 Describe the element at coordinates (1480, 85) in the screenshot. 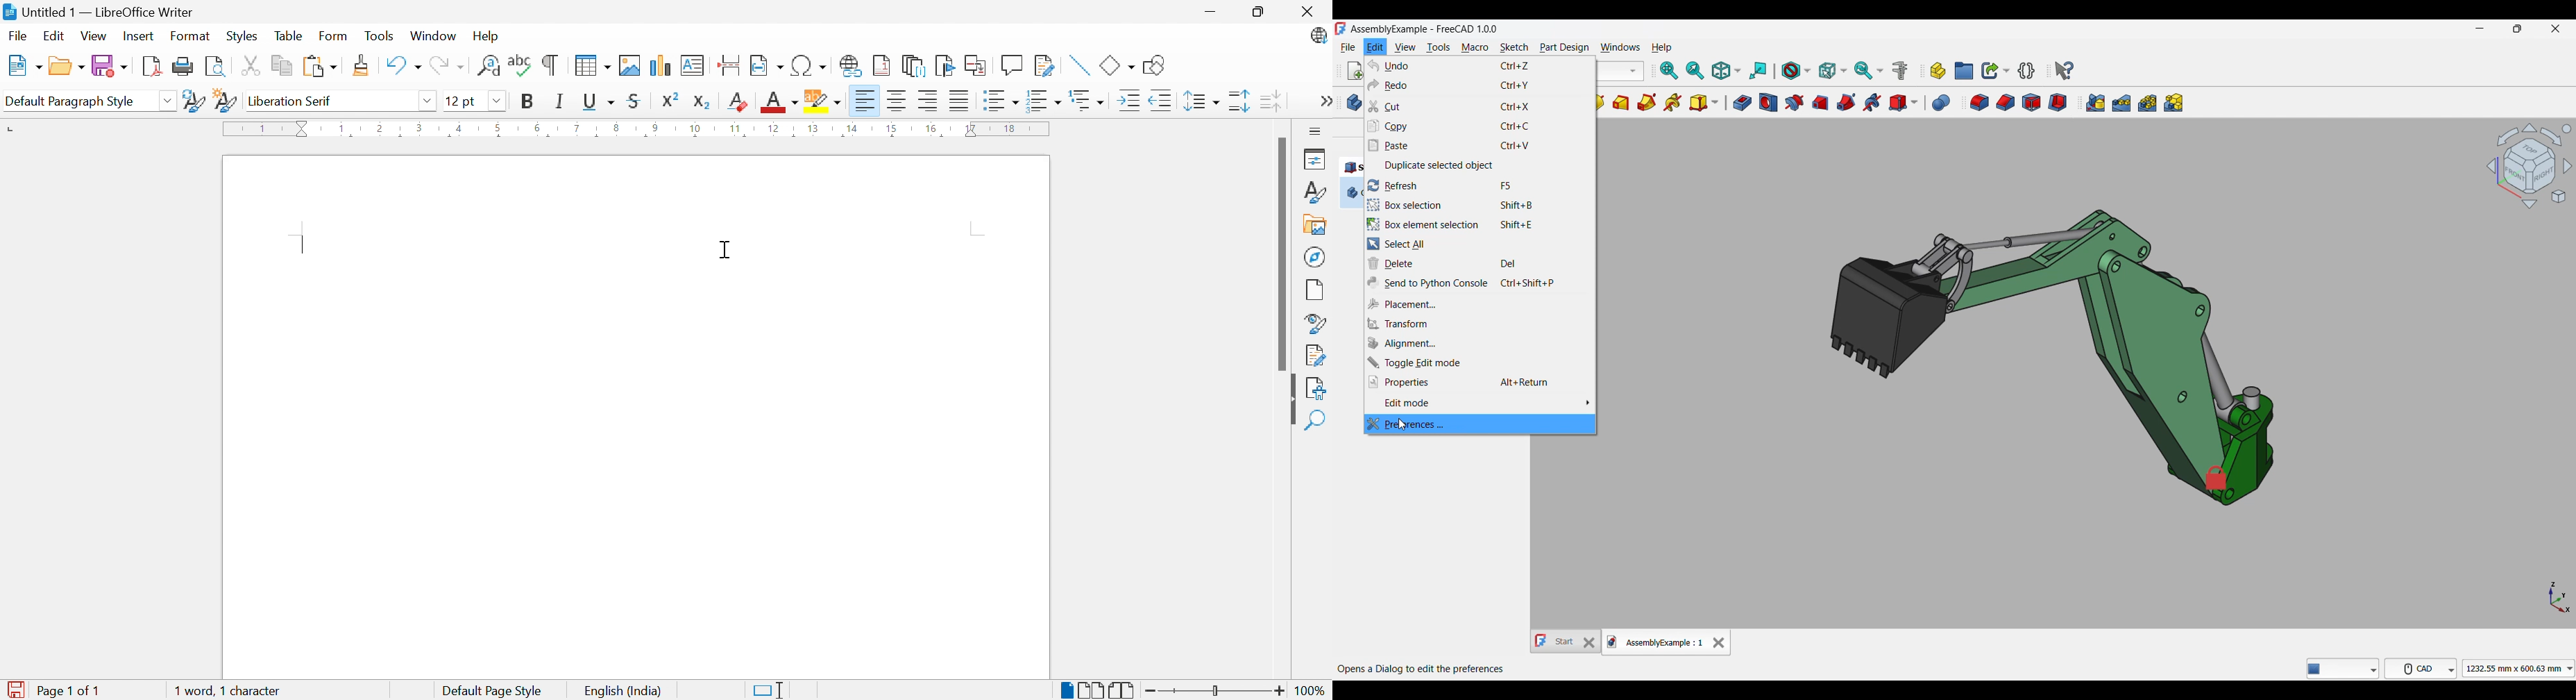

I see `Redo` at that location.